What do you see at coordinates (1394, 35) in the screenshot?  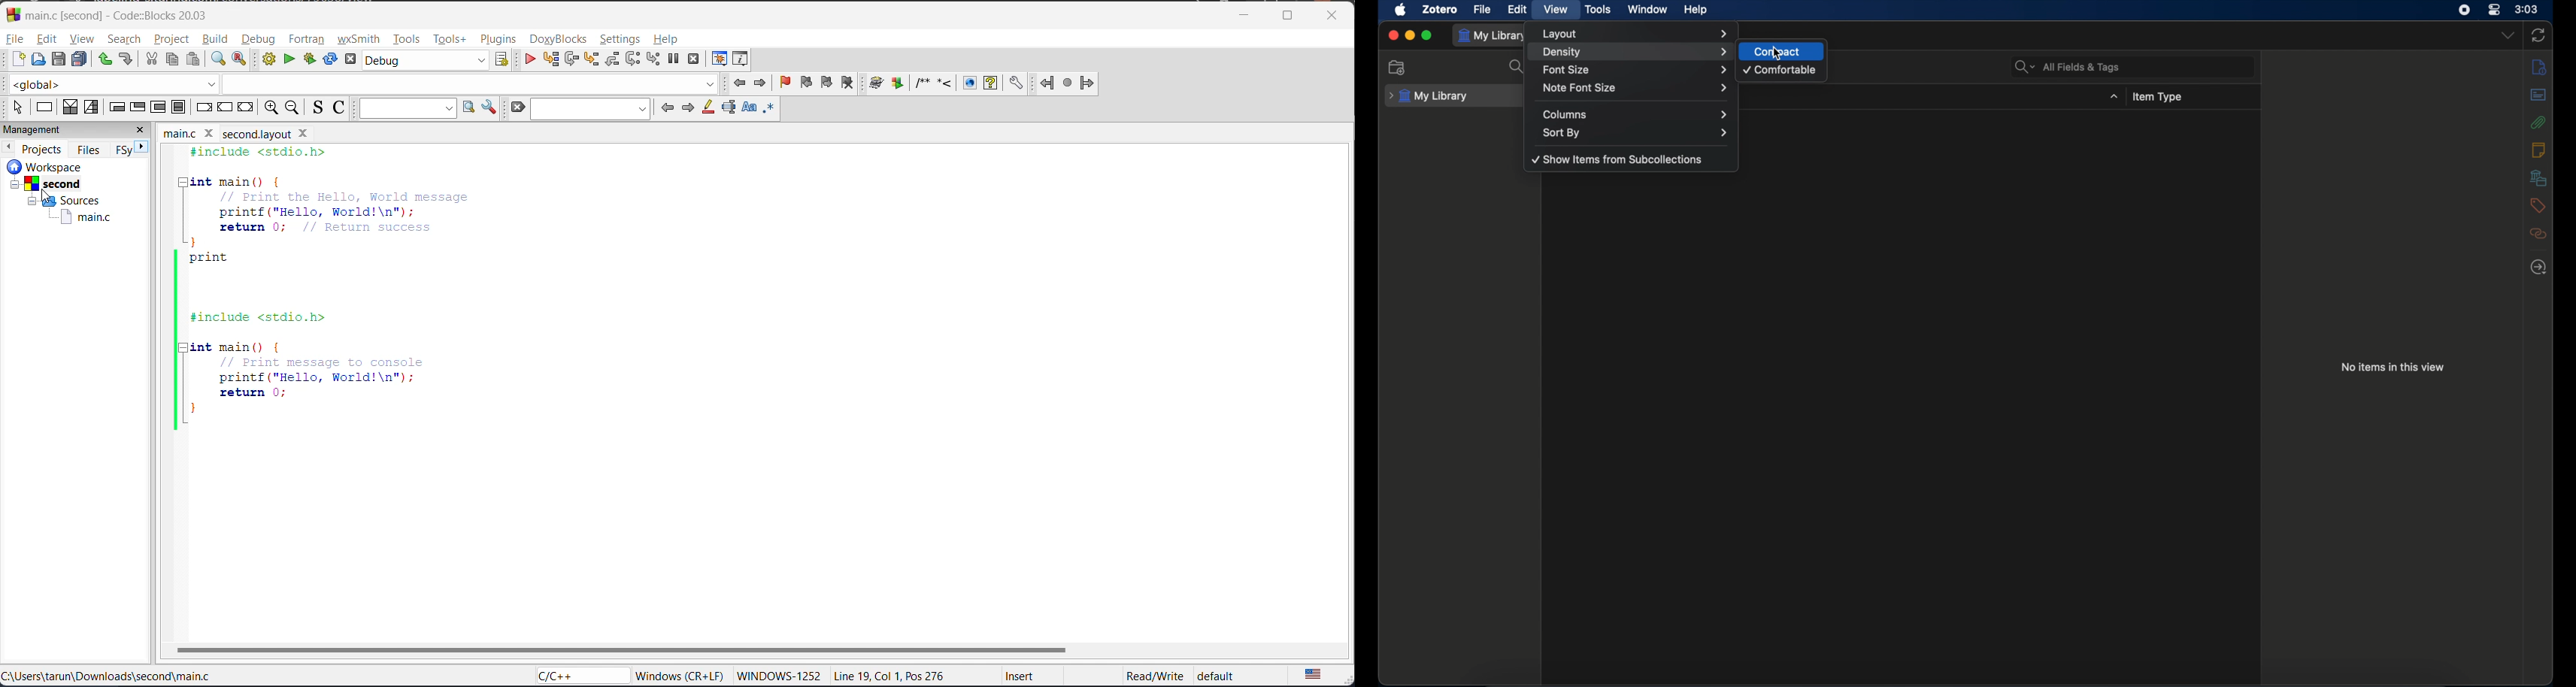 I see `close` at bounding box center [1394, 35].